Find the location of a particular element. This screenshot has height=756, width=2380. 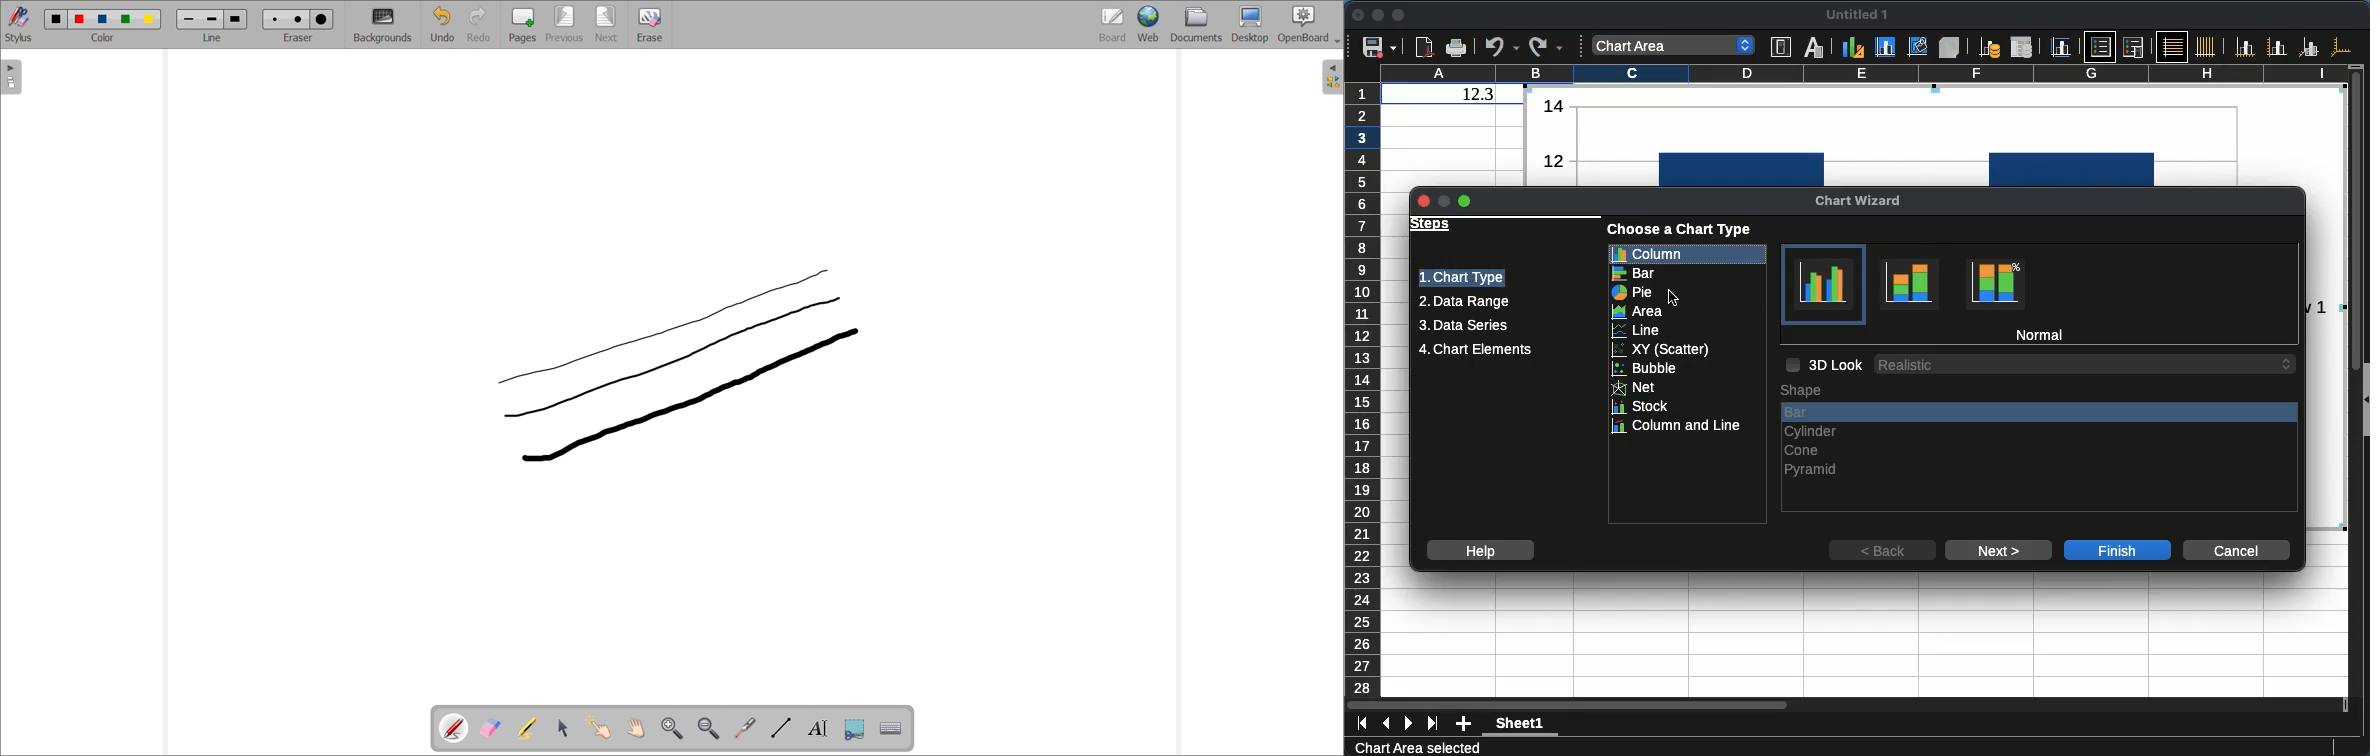

minimize is located at coordinates (1379, 15).